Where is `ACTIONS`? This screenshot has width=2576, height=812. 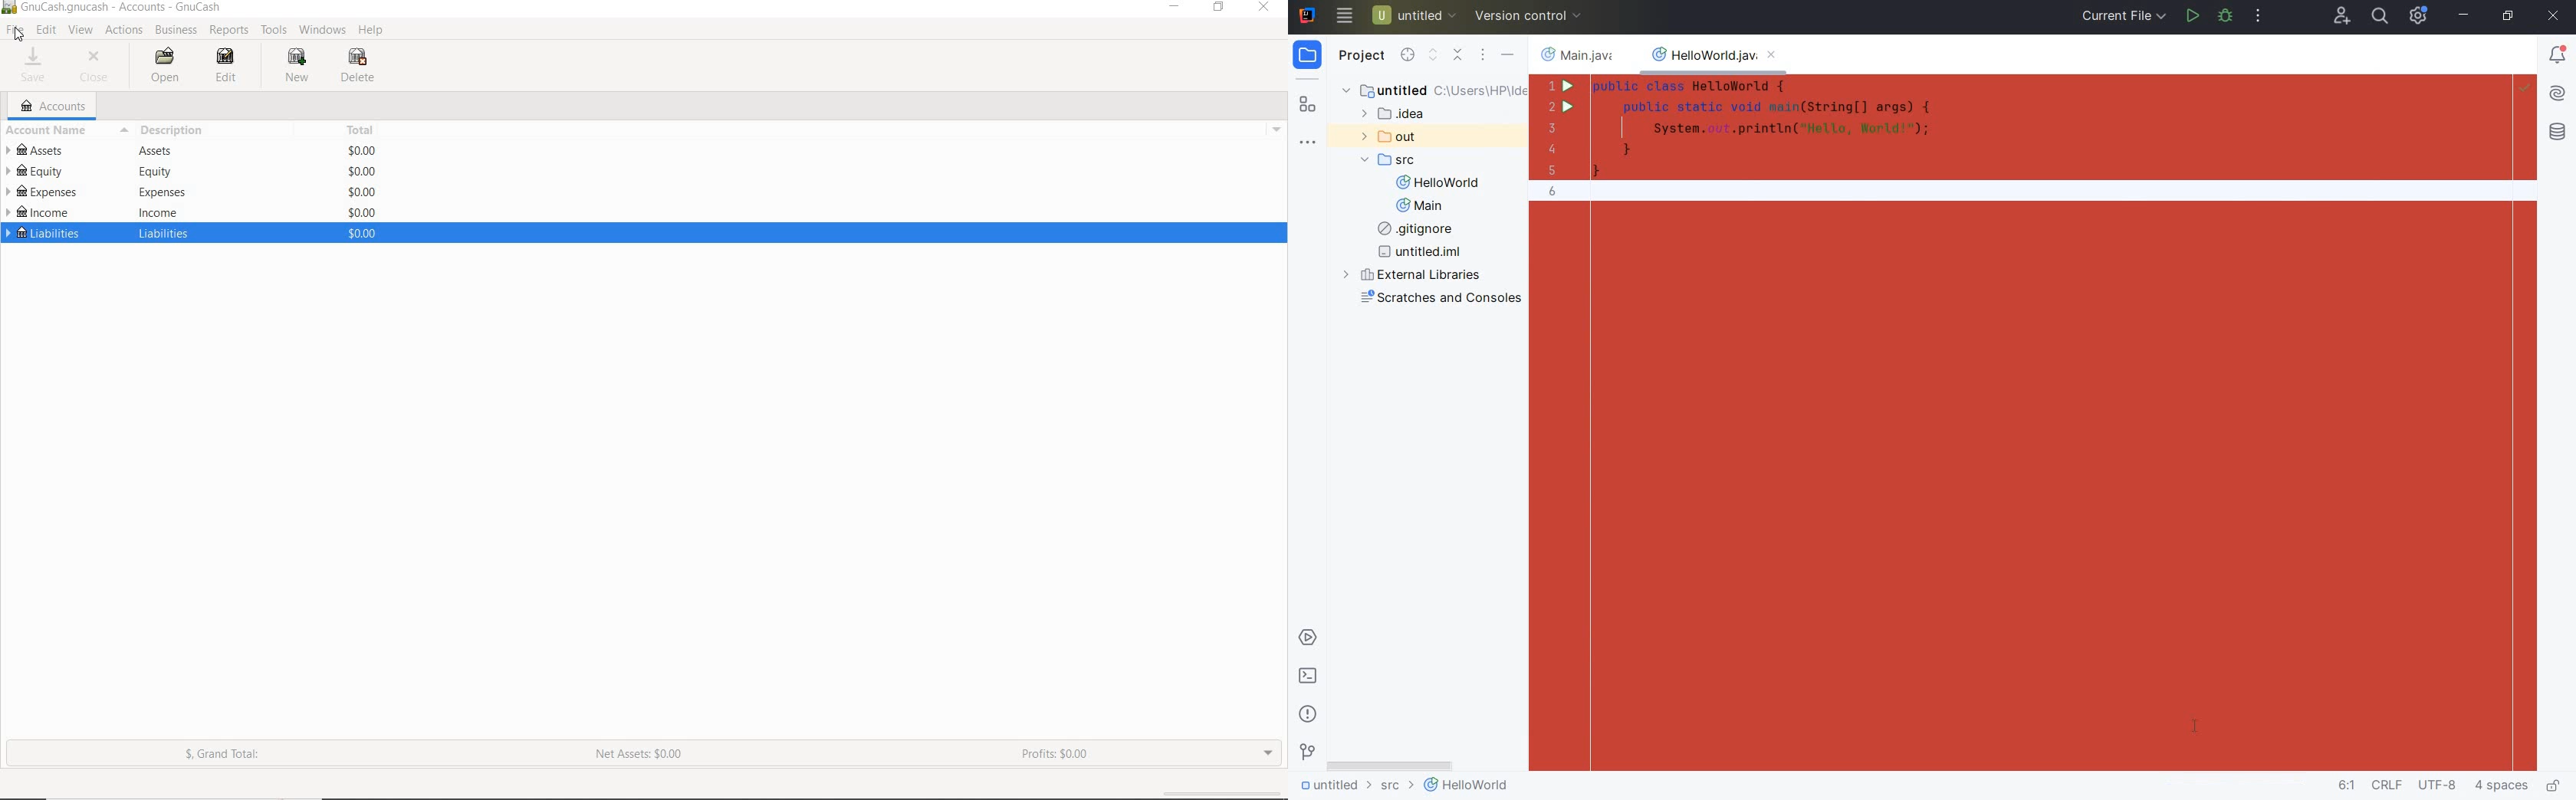
ACTIONS is located at coordinates (124, 33).